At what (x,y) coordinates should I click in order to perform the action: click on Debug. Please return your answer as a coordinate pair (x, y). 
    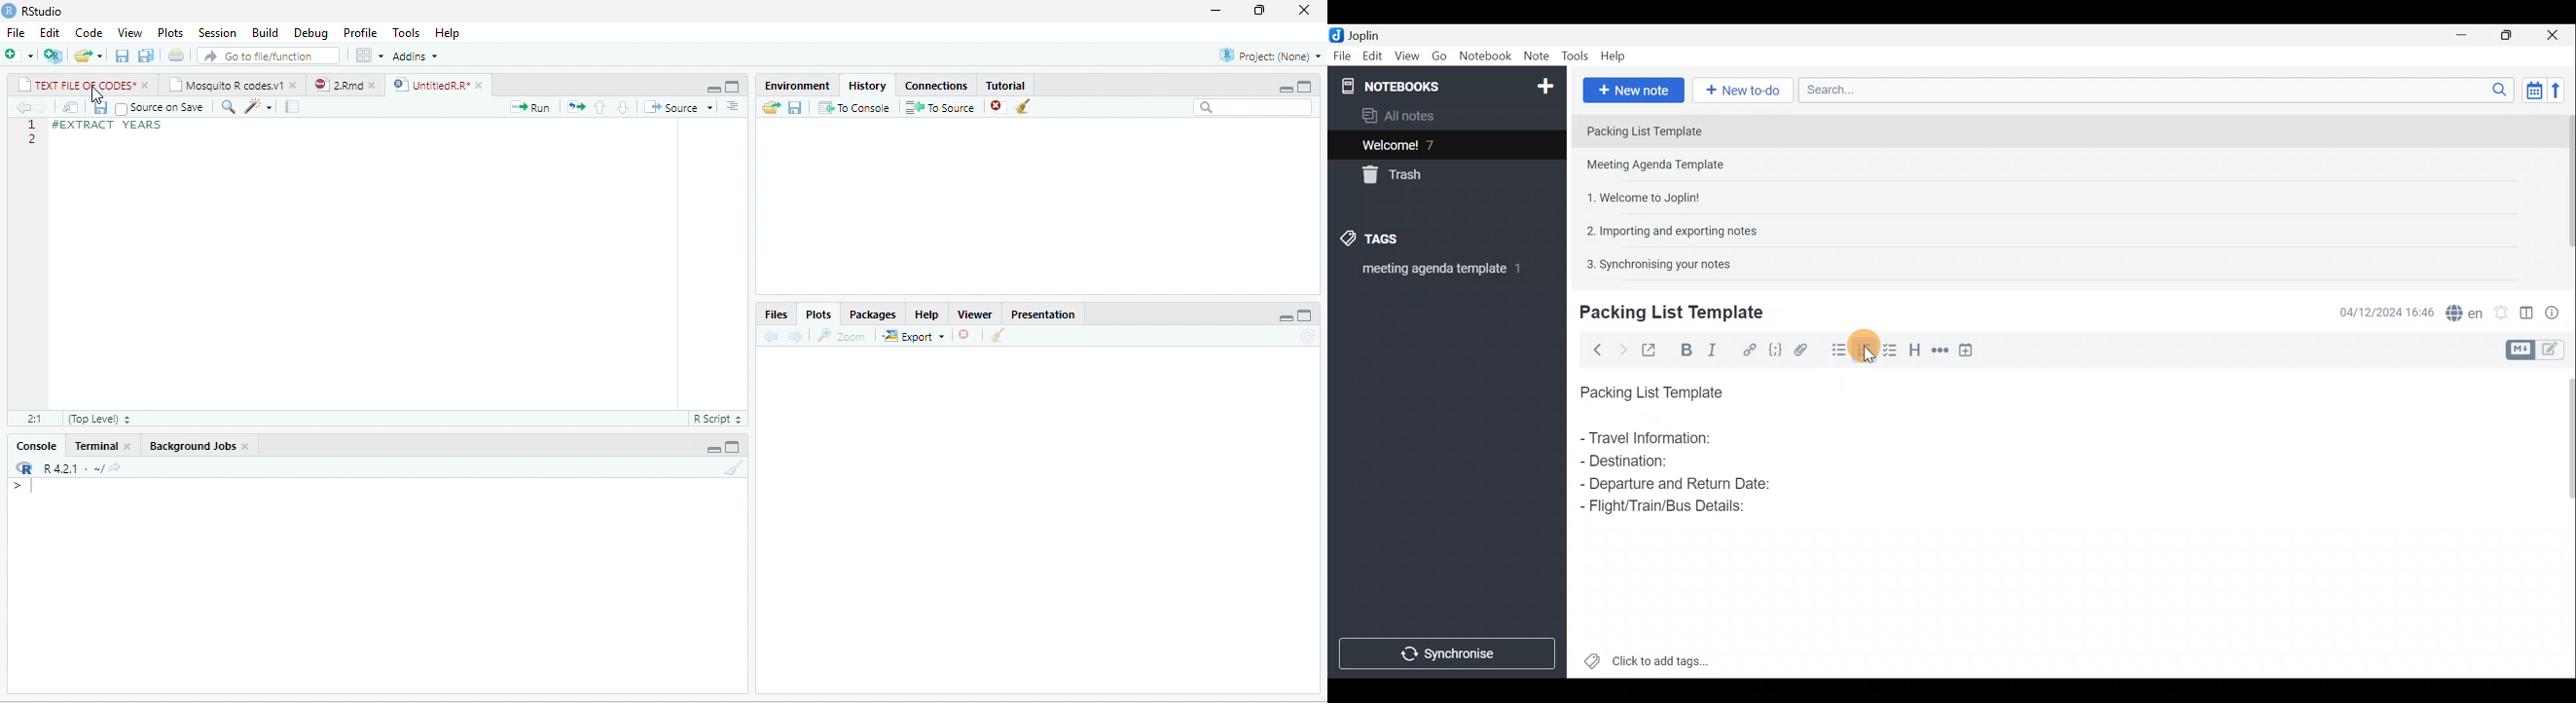
    Looking at the image, I should click on (312, 33).